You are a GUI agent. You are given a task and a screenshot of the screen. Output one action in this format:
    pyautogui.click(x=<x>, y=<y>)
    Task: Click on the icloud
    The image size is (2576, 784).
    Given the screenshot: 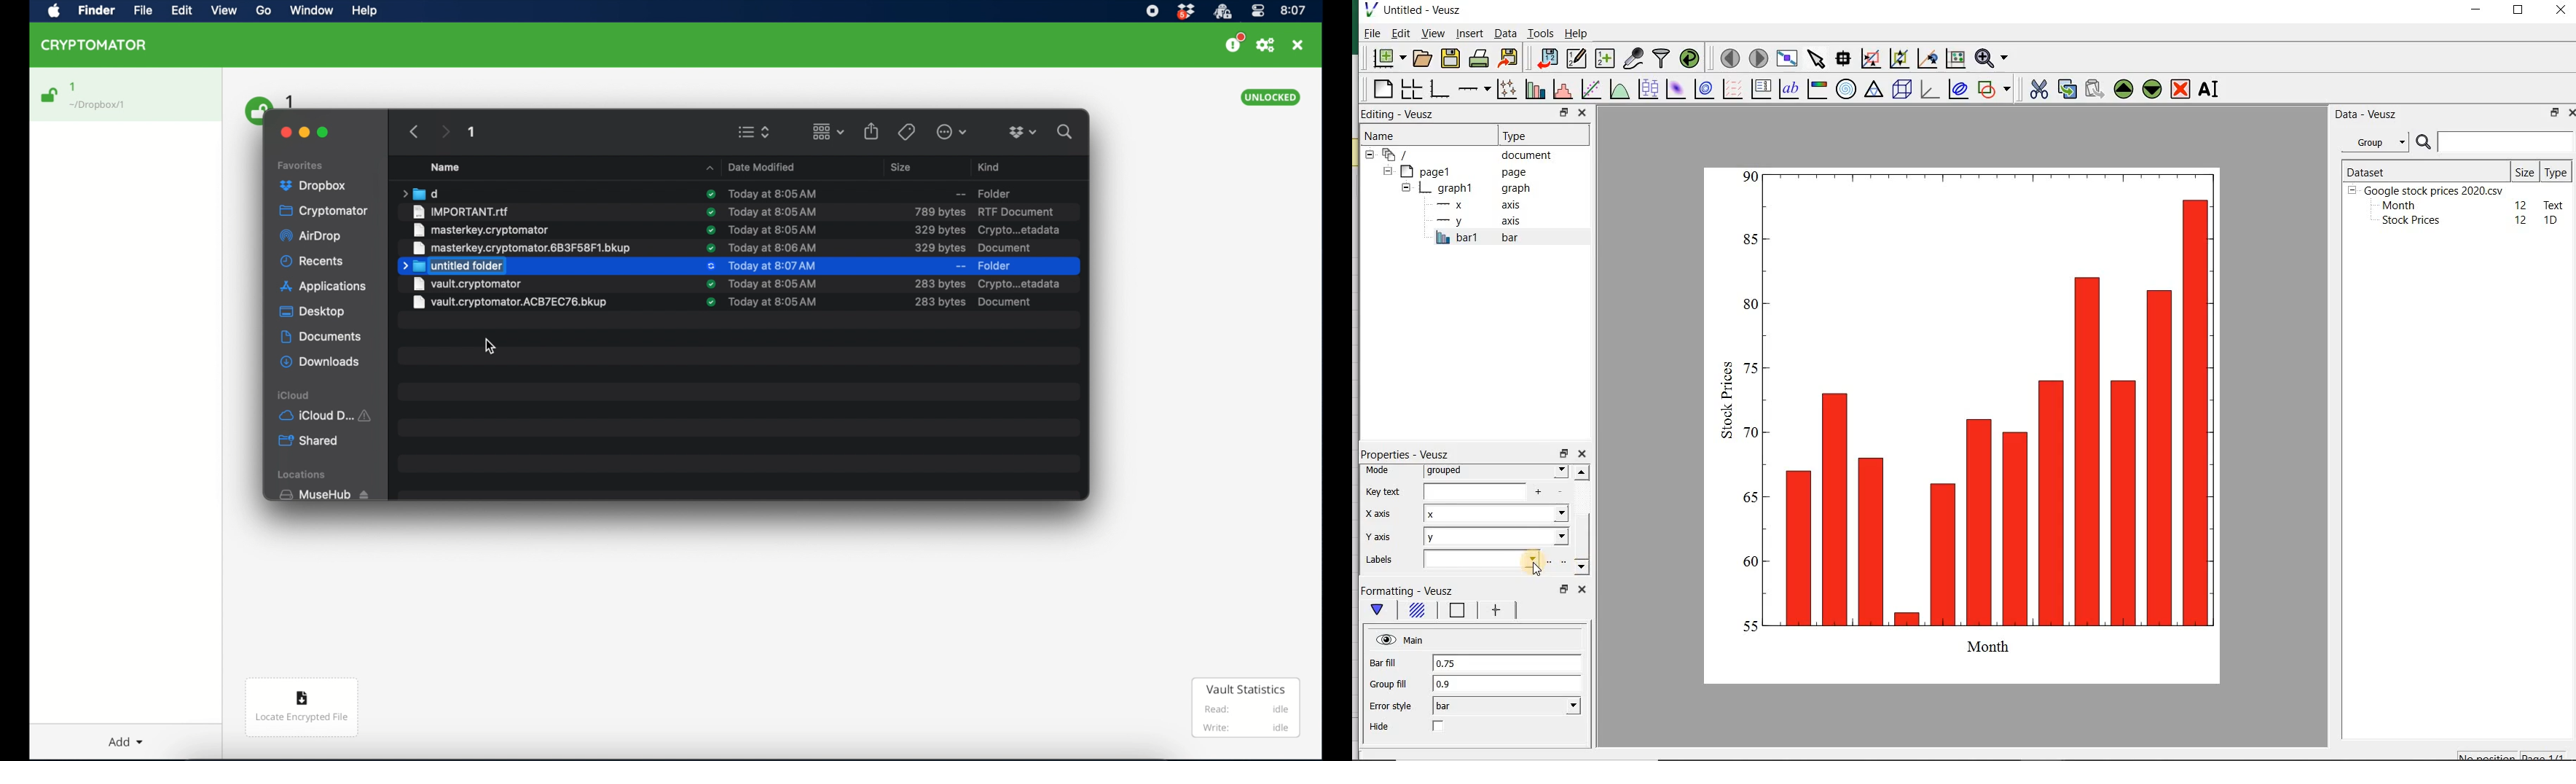 What is the action you would take?
    pyautogui.click(x=294, y=395)
    